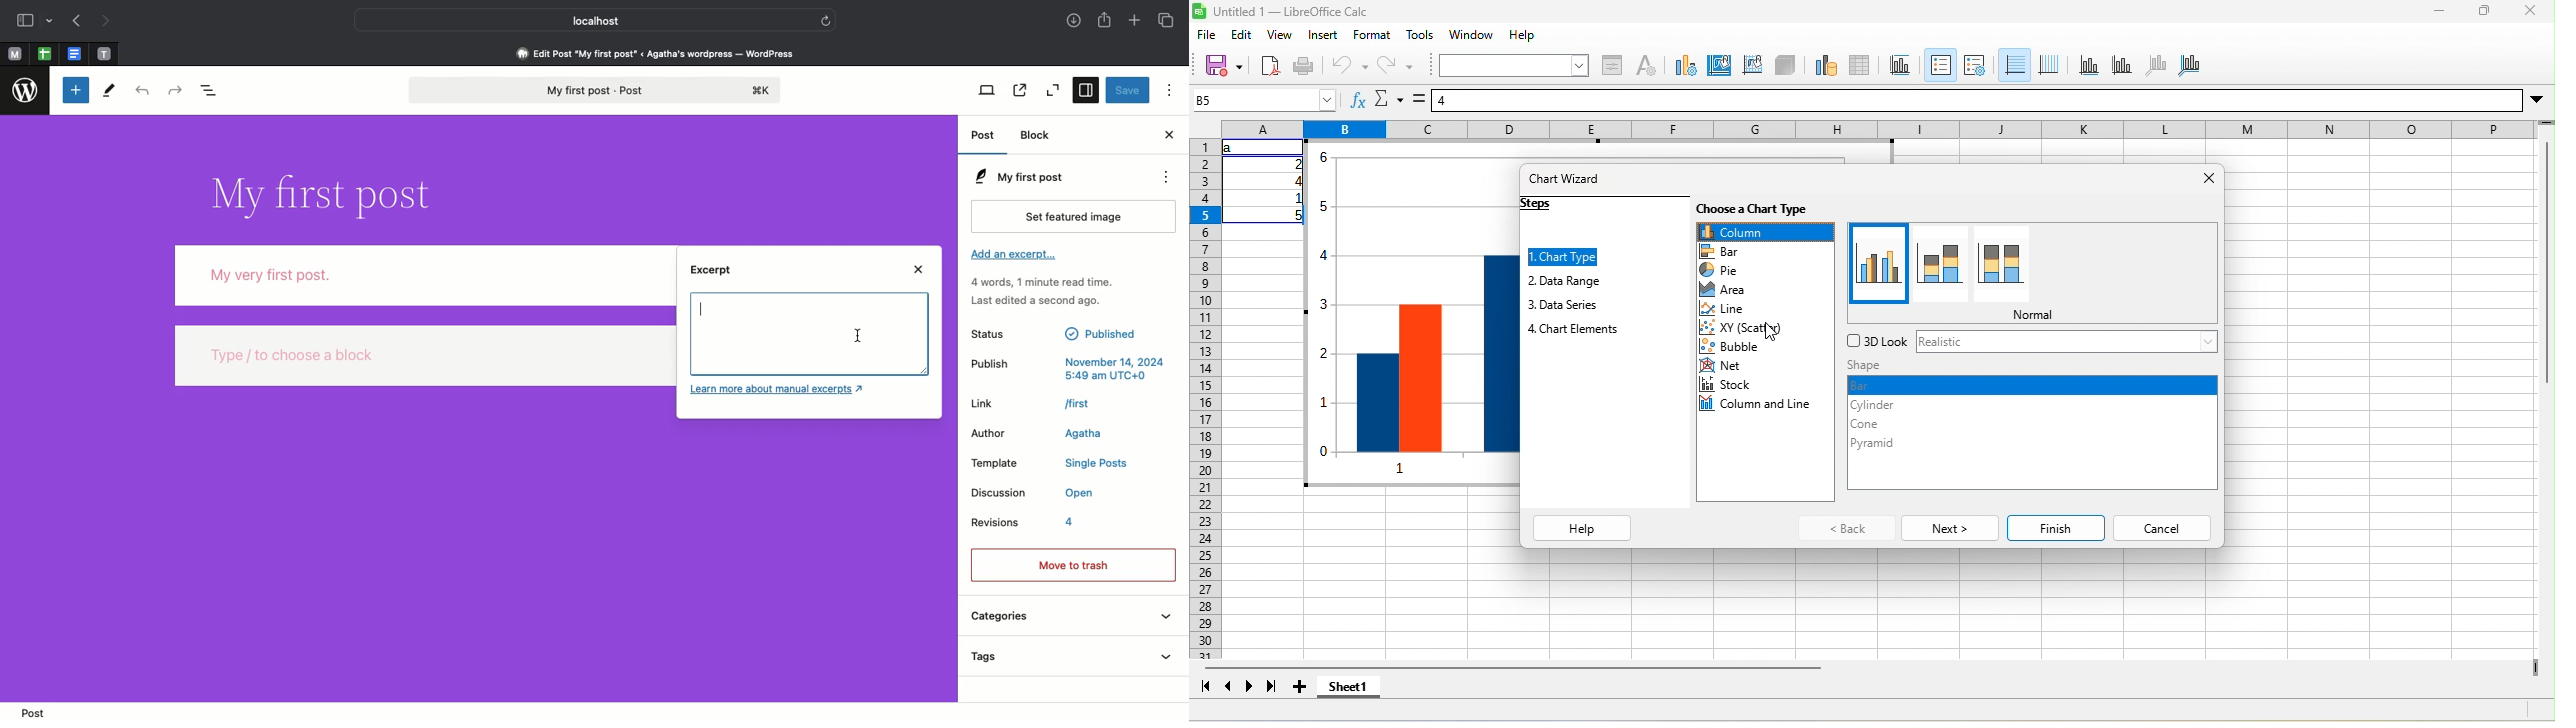 This screenshot has width=2576, height=728. I want to click on Save, so click(1128, 91).